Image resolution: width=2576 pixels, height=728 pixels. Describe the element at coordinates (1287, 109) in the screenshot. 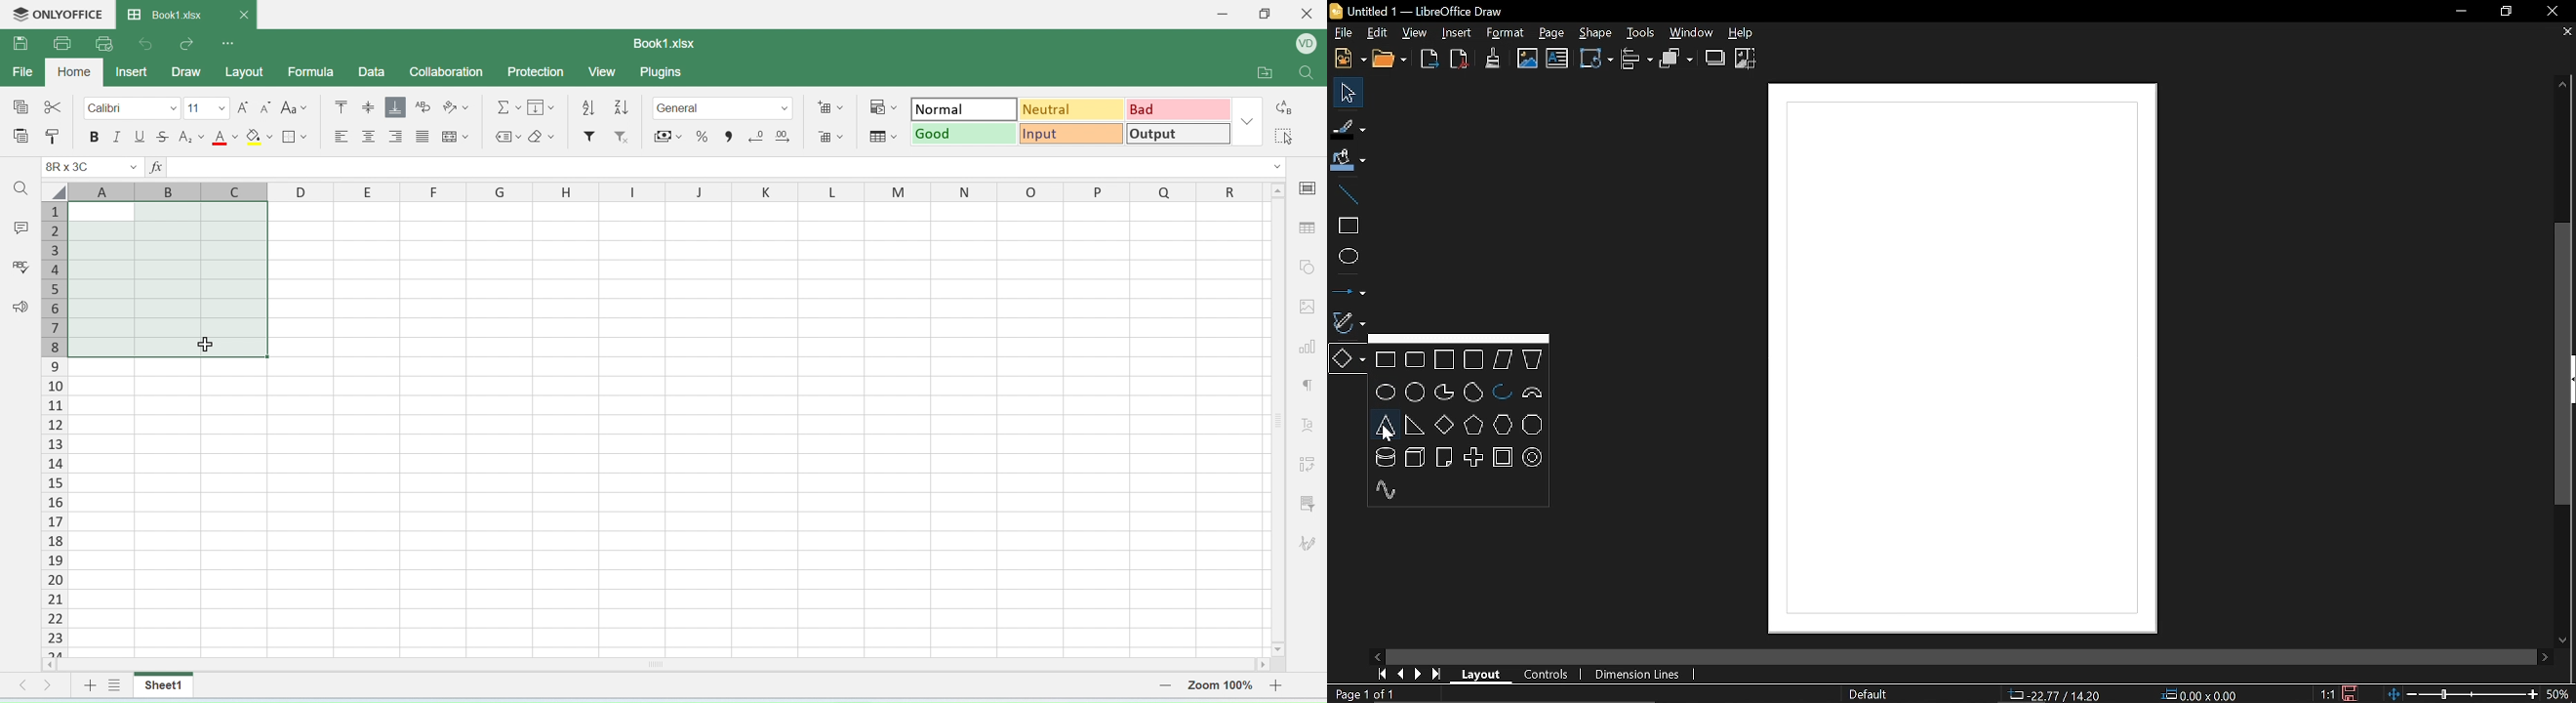

I see `replace` at that location.